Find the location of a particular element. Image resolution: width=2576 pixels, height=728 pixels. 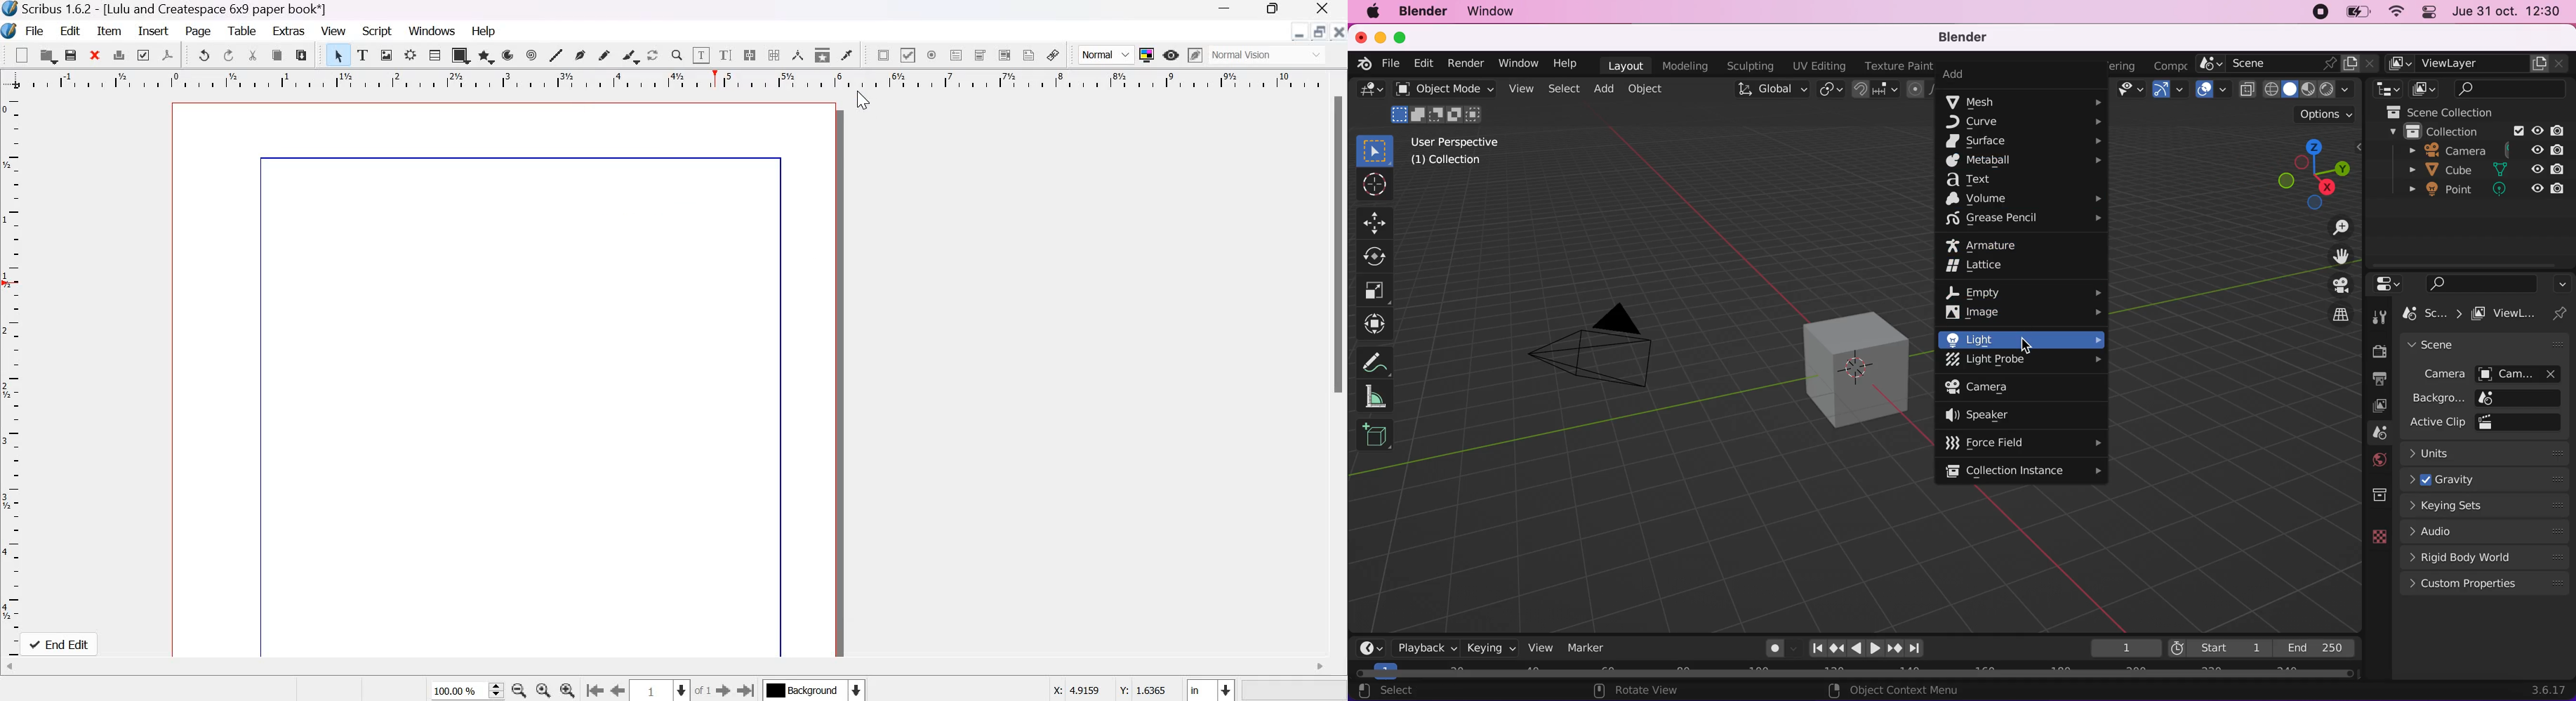

PDF combo box is located at coordinates (980, 55).